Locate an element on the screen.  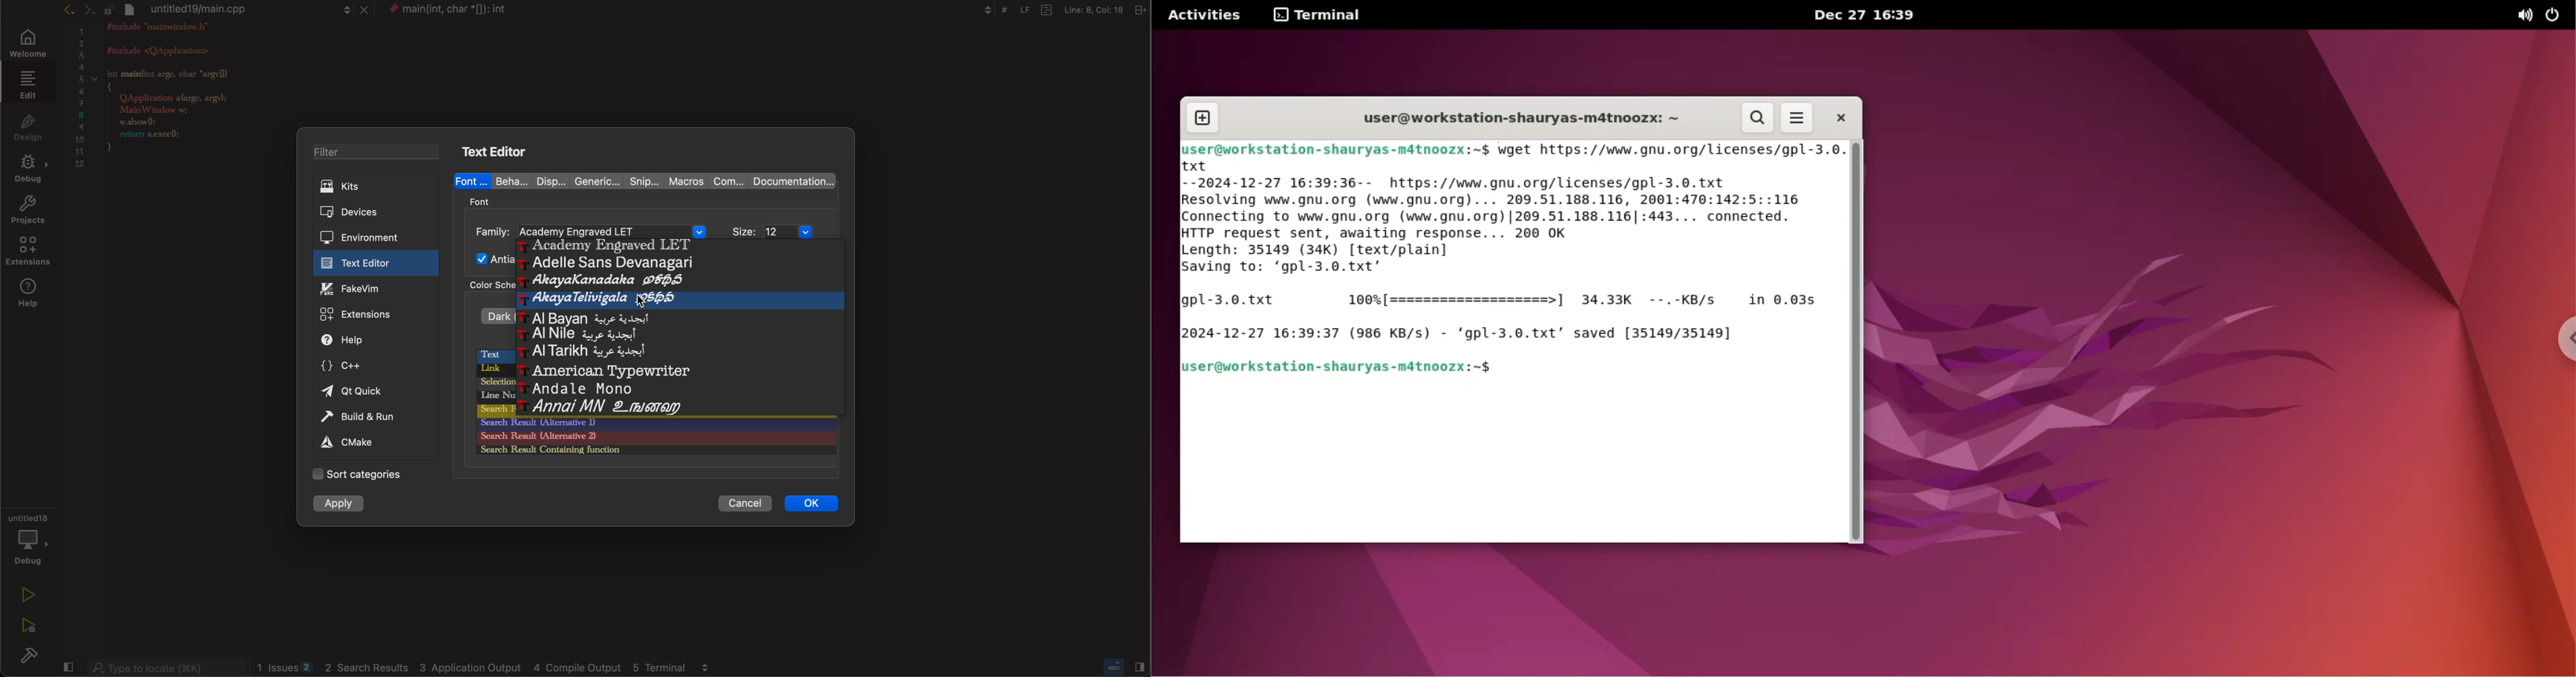
close sidebar is located at coordinates (69, 667).